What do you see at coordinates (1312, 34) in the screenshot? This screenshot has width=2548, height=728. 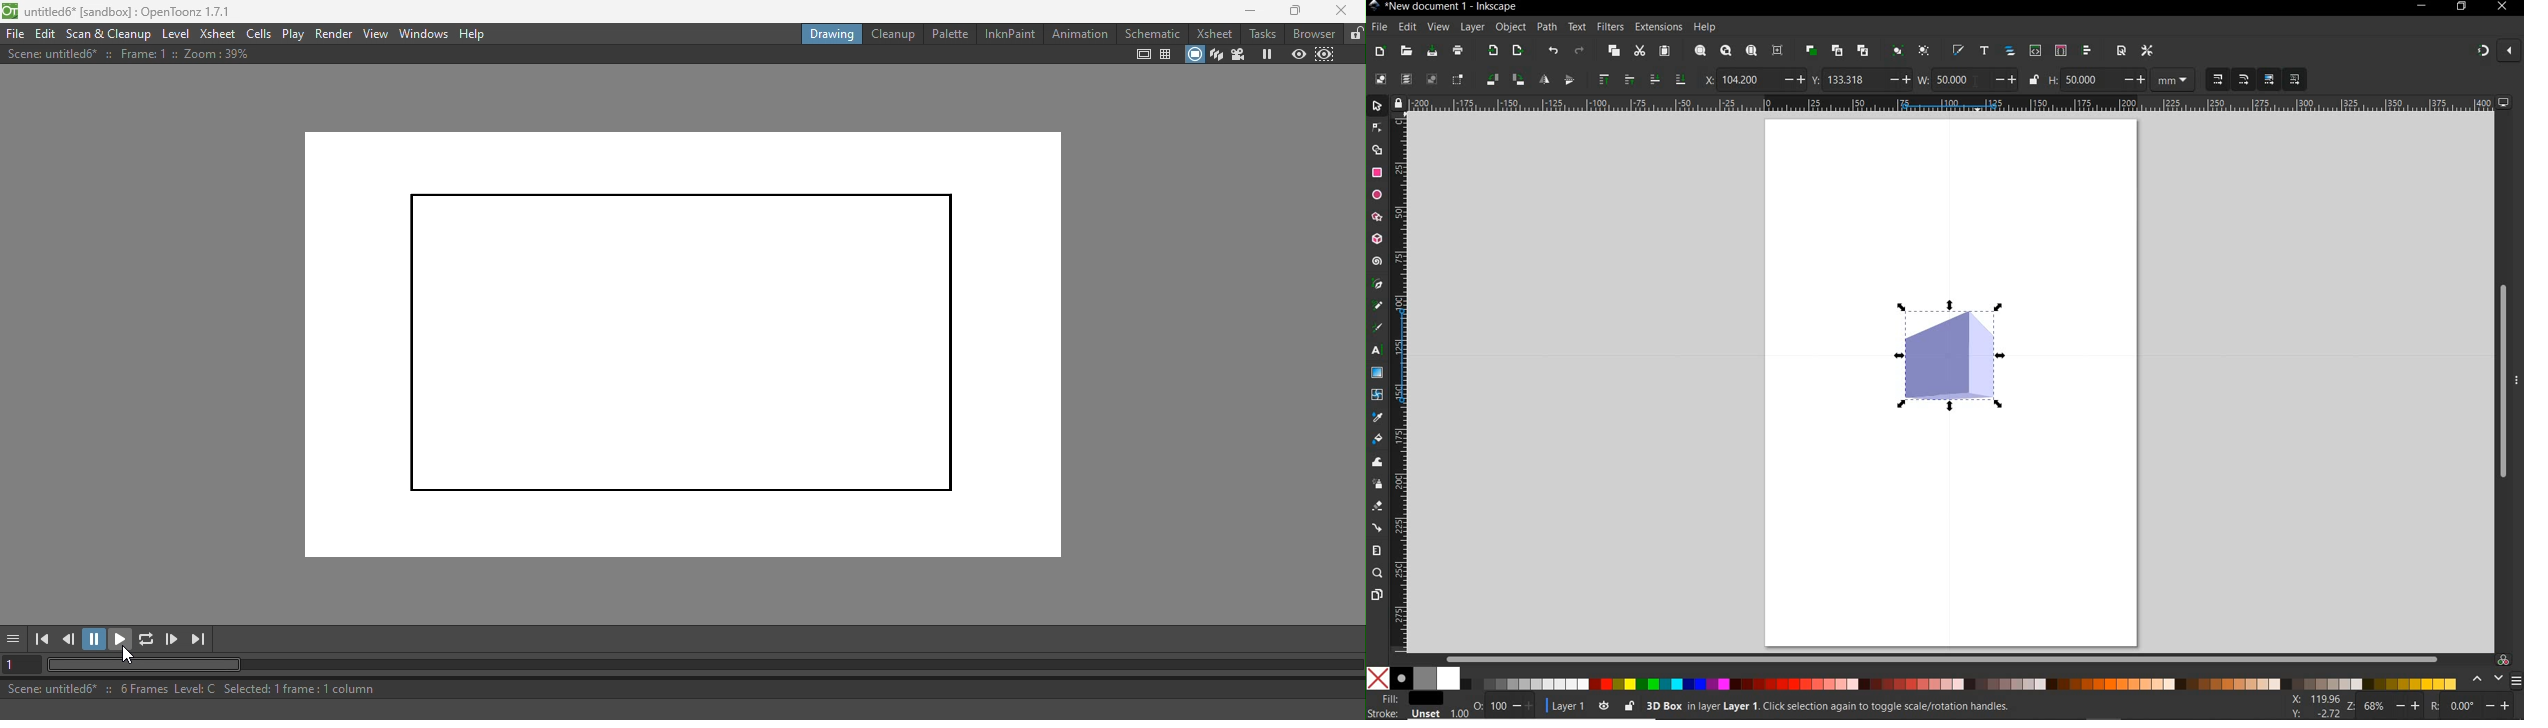 I see `Browser ` at bounding box center [1312, 34].